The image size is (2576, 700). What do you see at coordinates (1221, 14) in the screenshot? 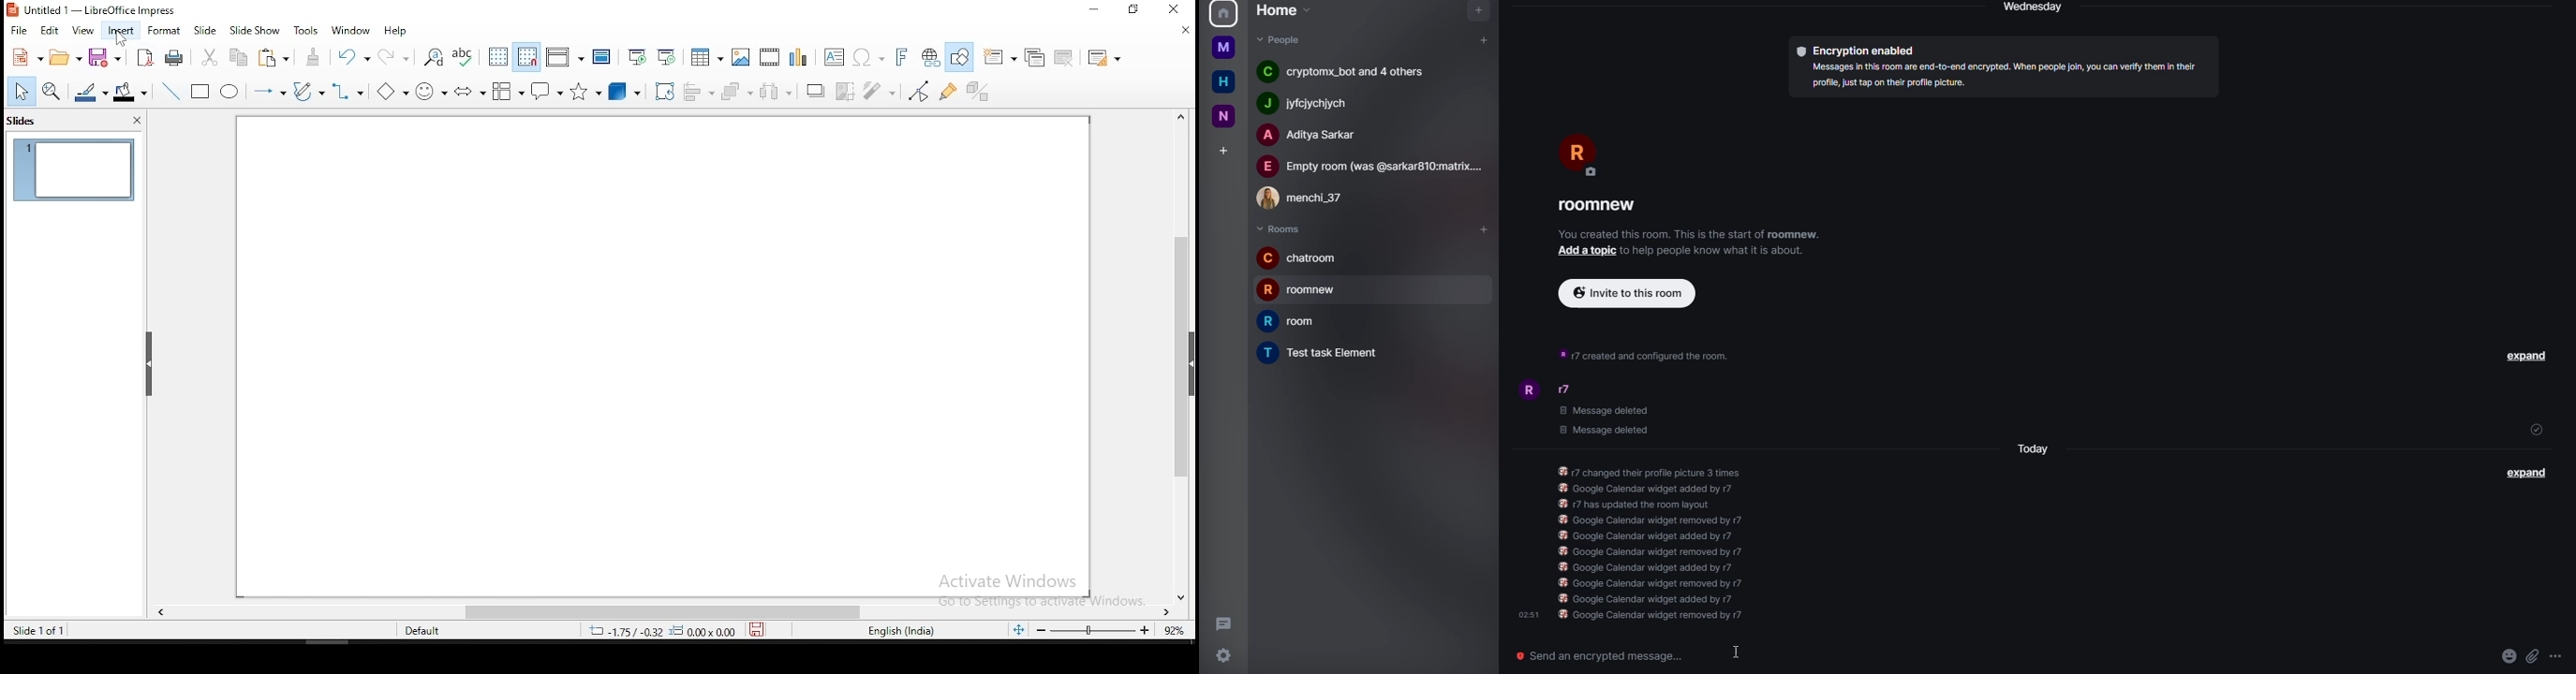
I see `profile` at bounding box center [1221, 14].